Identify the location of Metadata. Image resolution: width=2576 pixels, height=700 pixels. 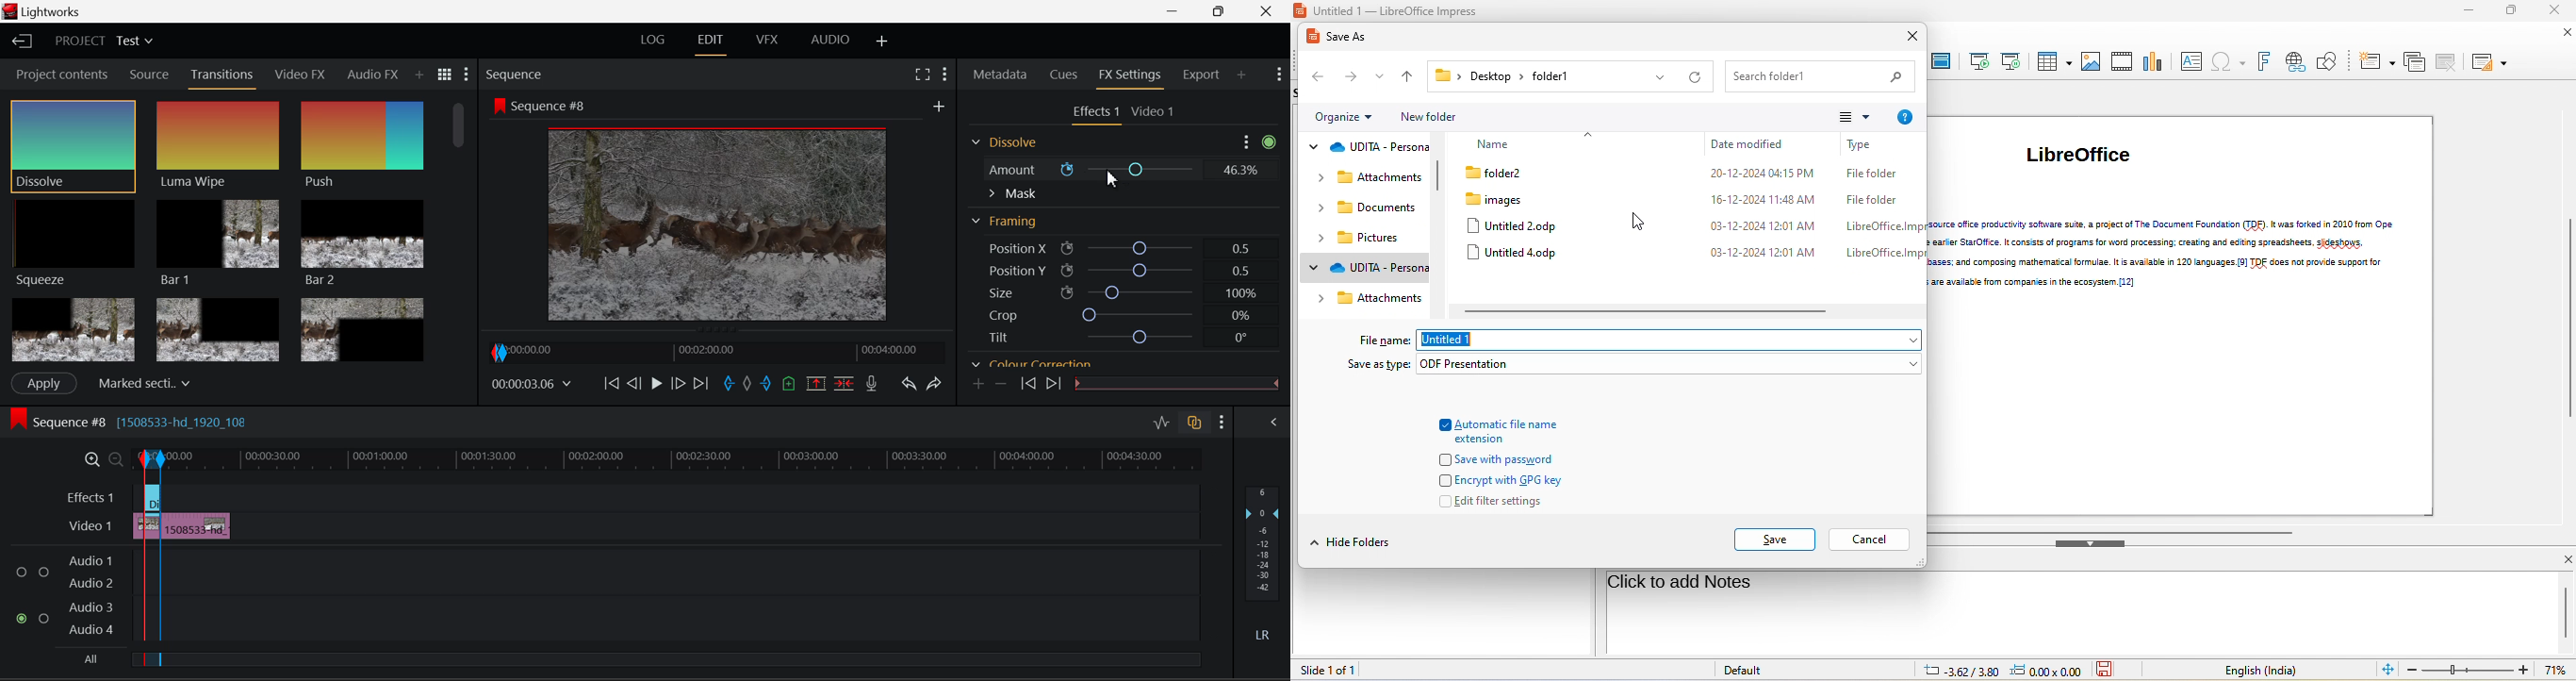
(1001, 75).